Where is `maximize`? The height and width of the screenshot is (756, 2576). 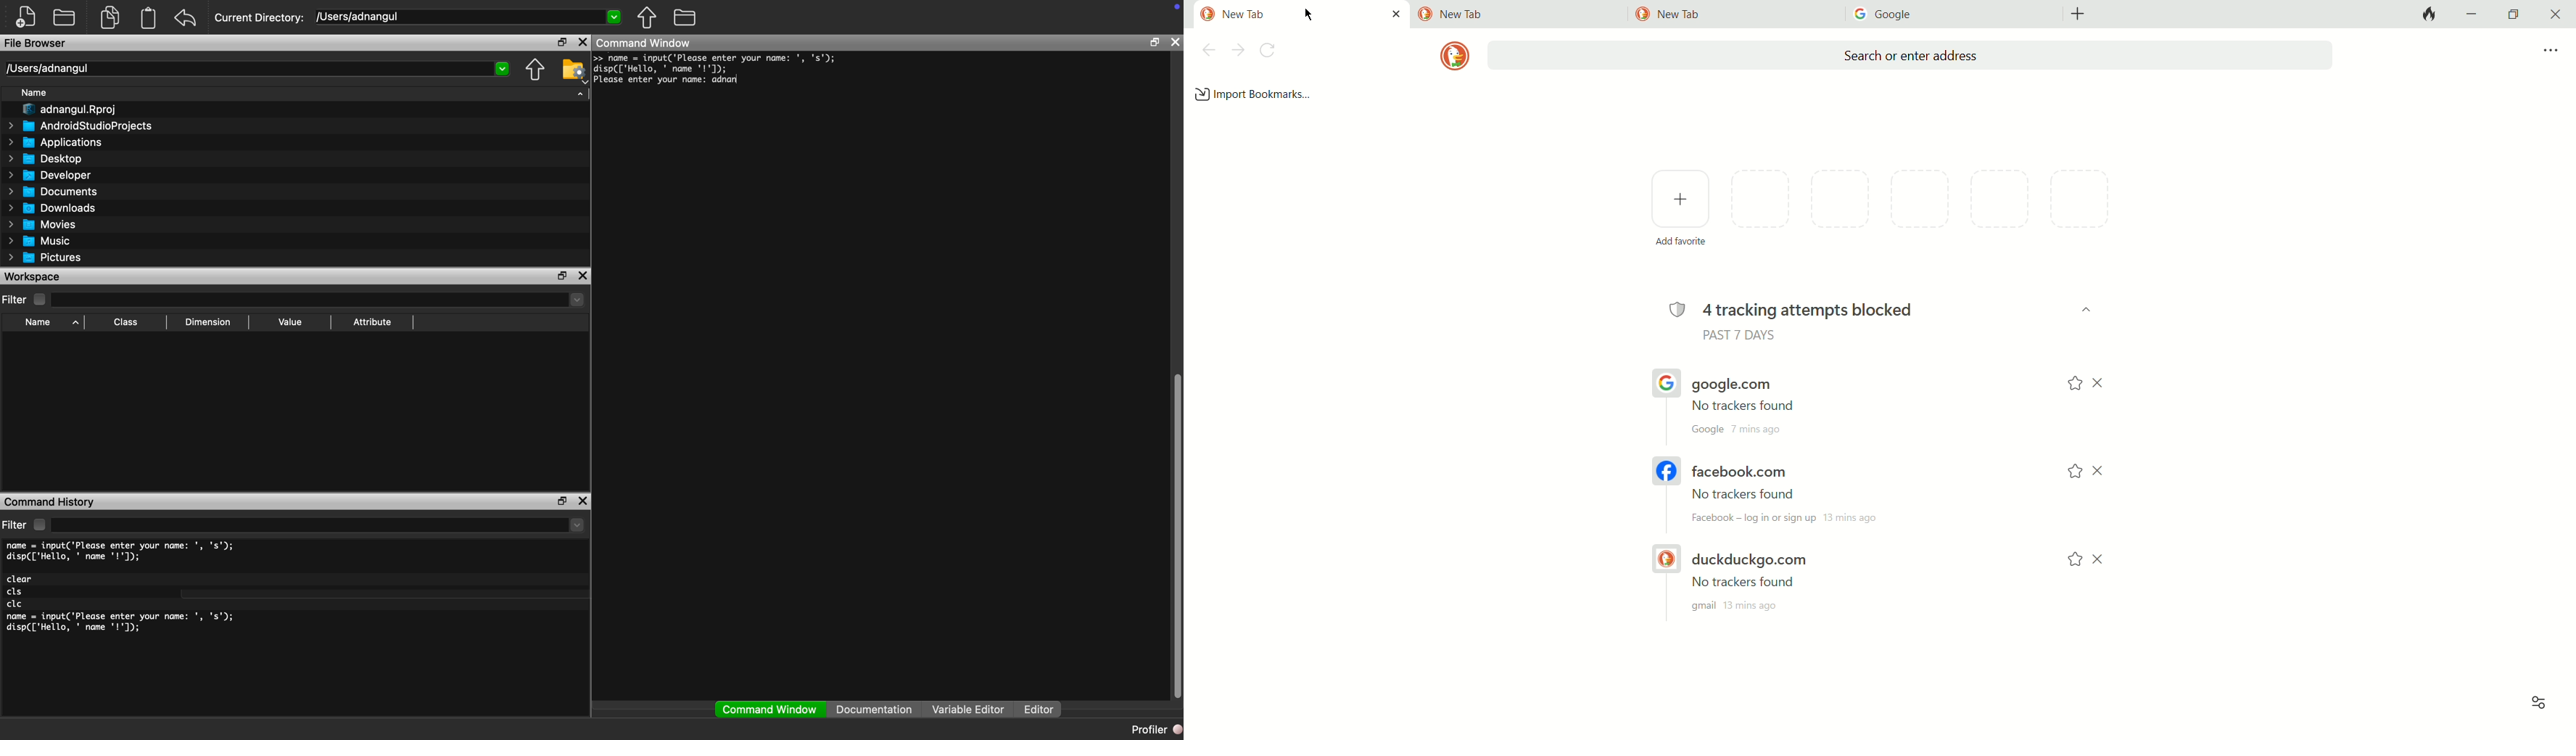 maximize is located at coordinates (1154, 42).